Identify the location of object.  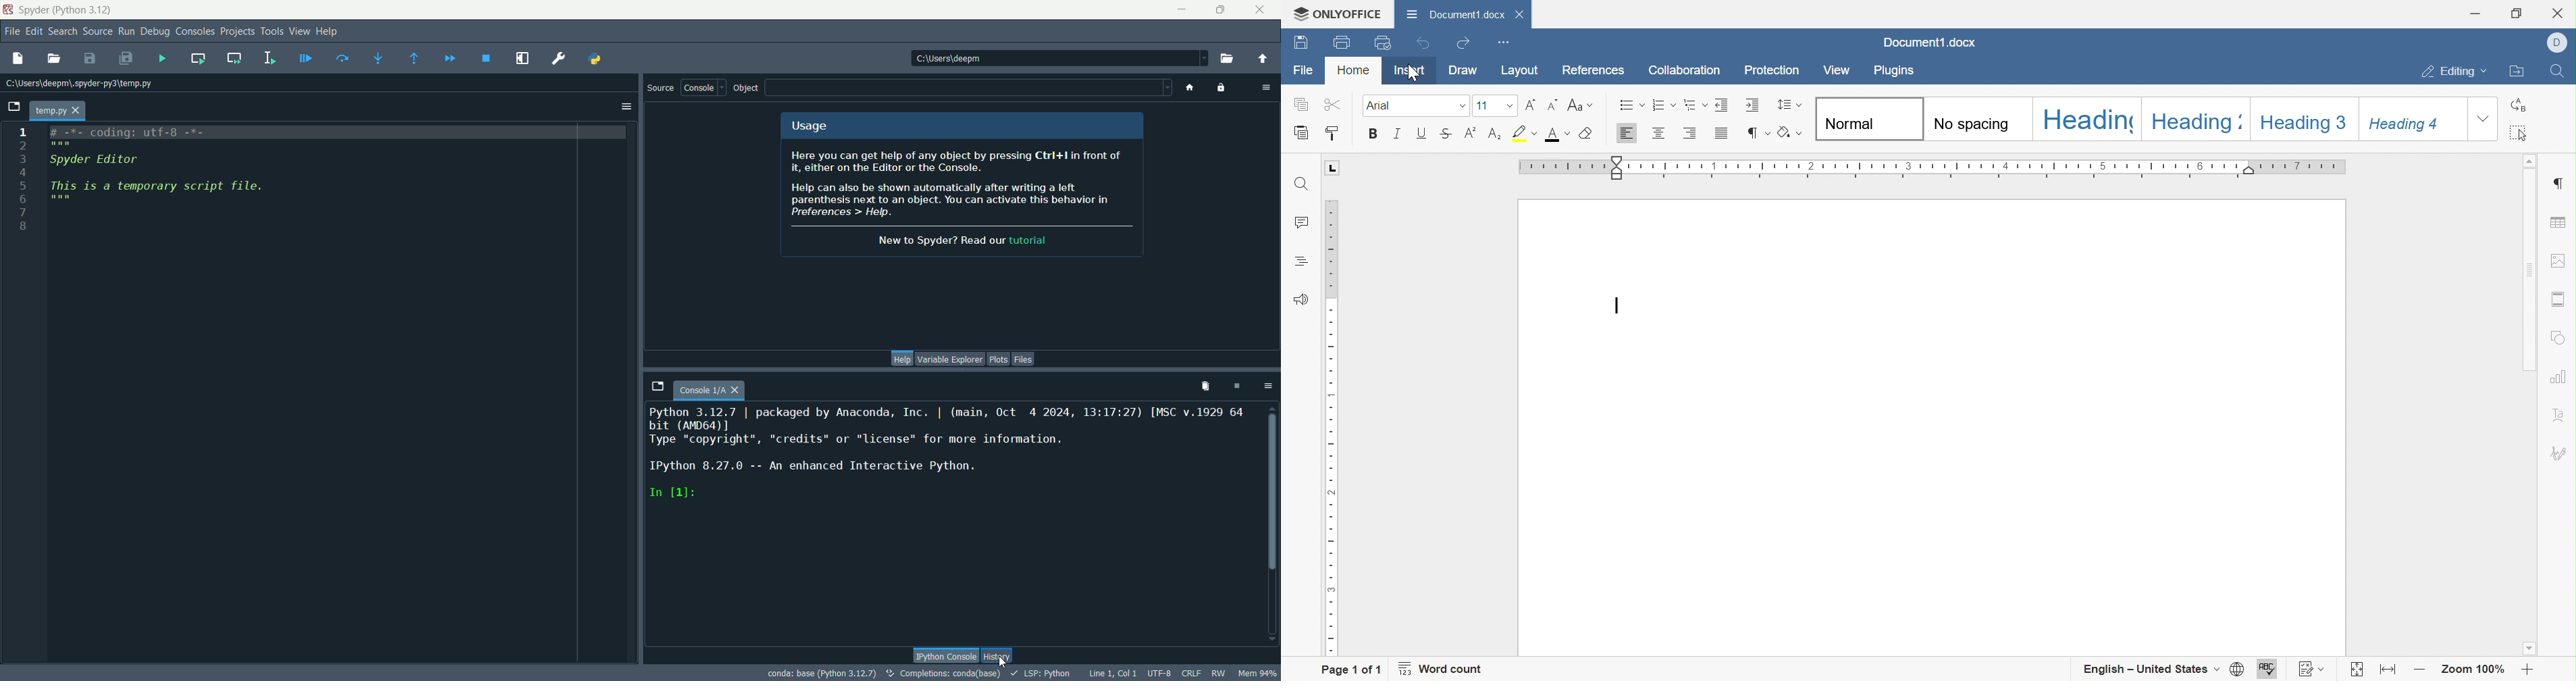
(747, 86).